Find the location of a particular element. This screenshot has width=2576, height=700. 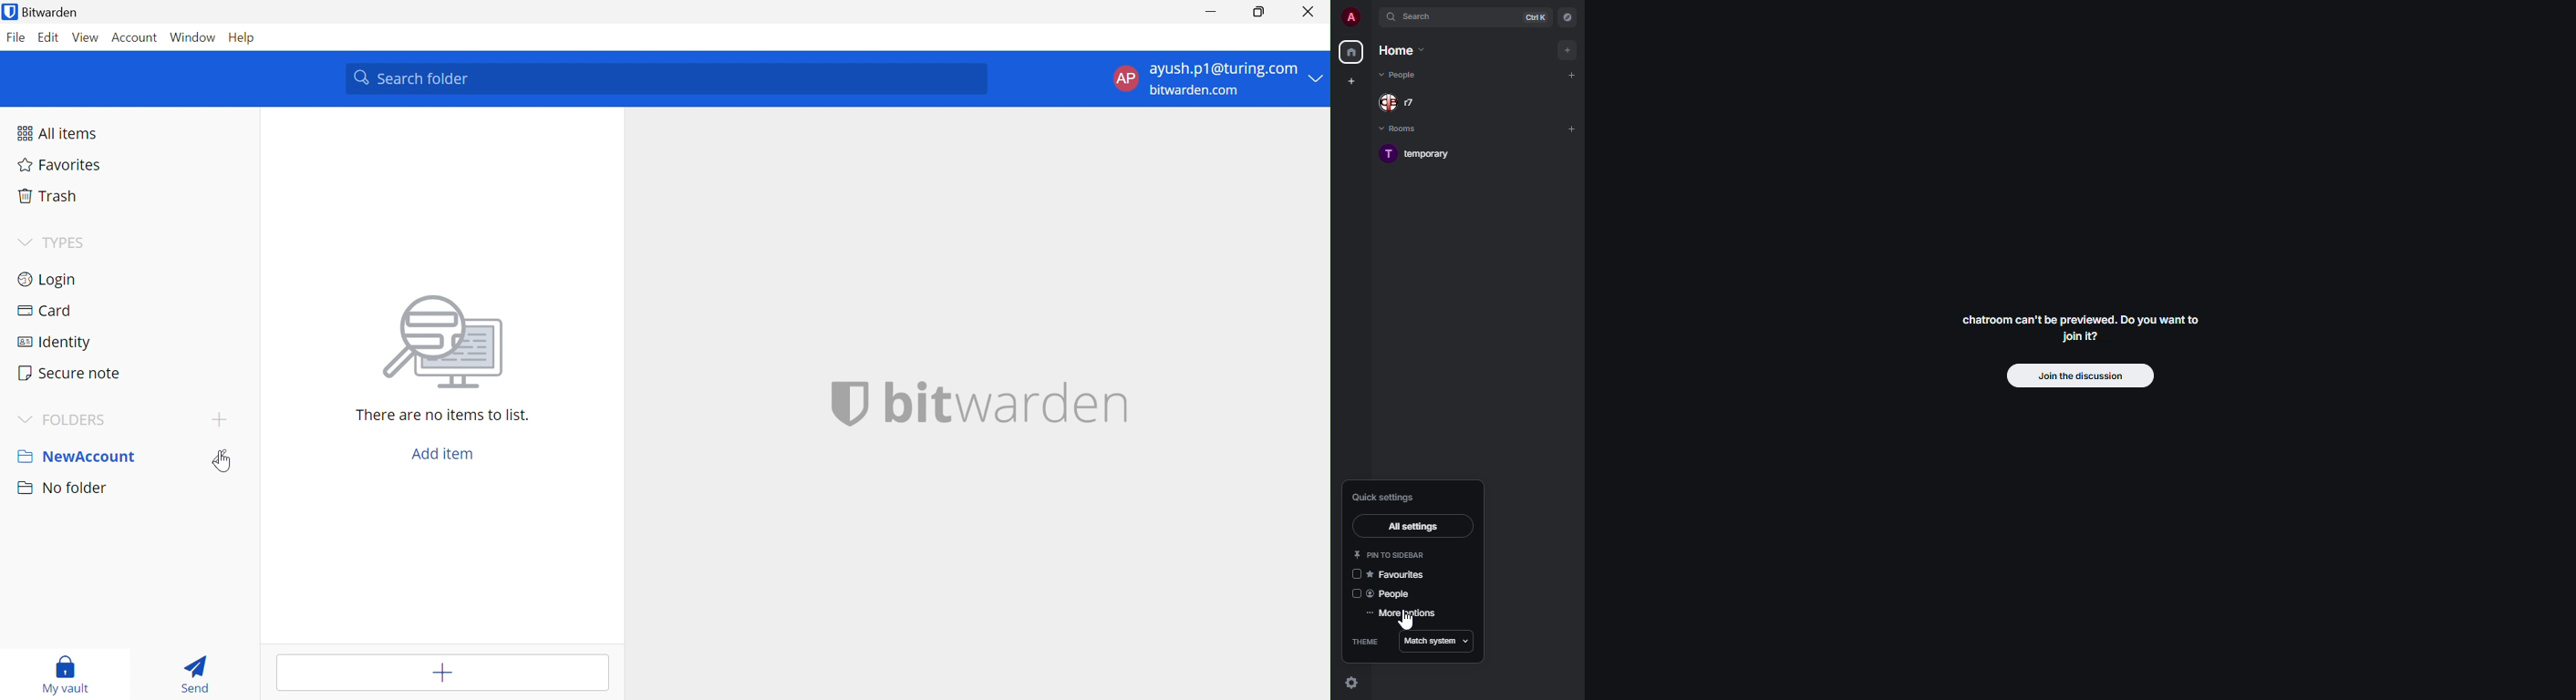

There are no items to list is located at coordinates (444, 415).